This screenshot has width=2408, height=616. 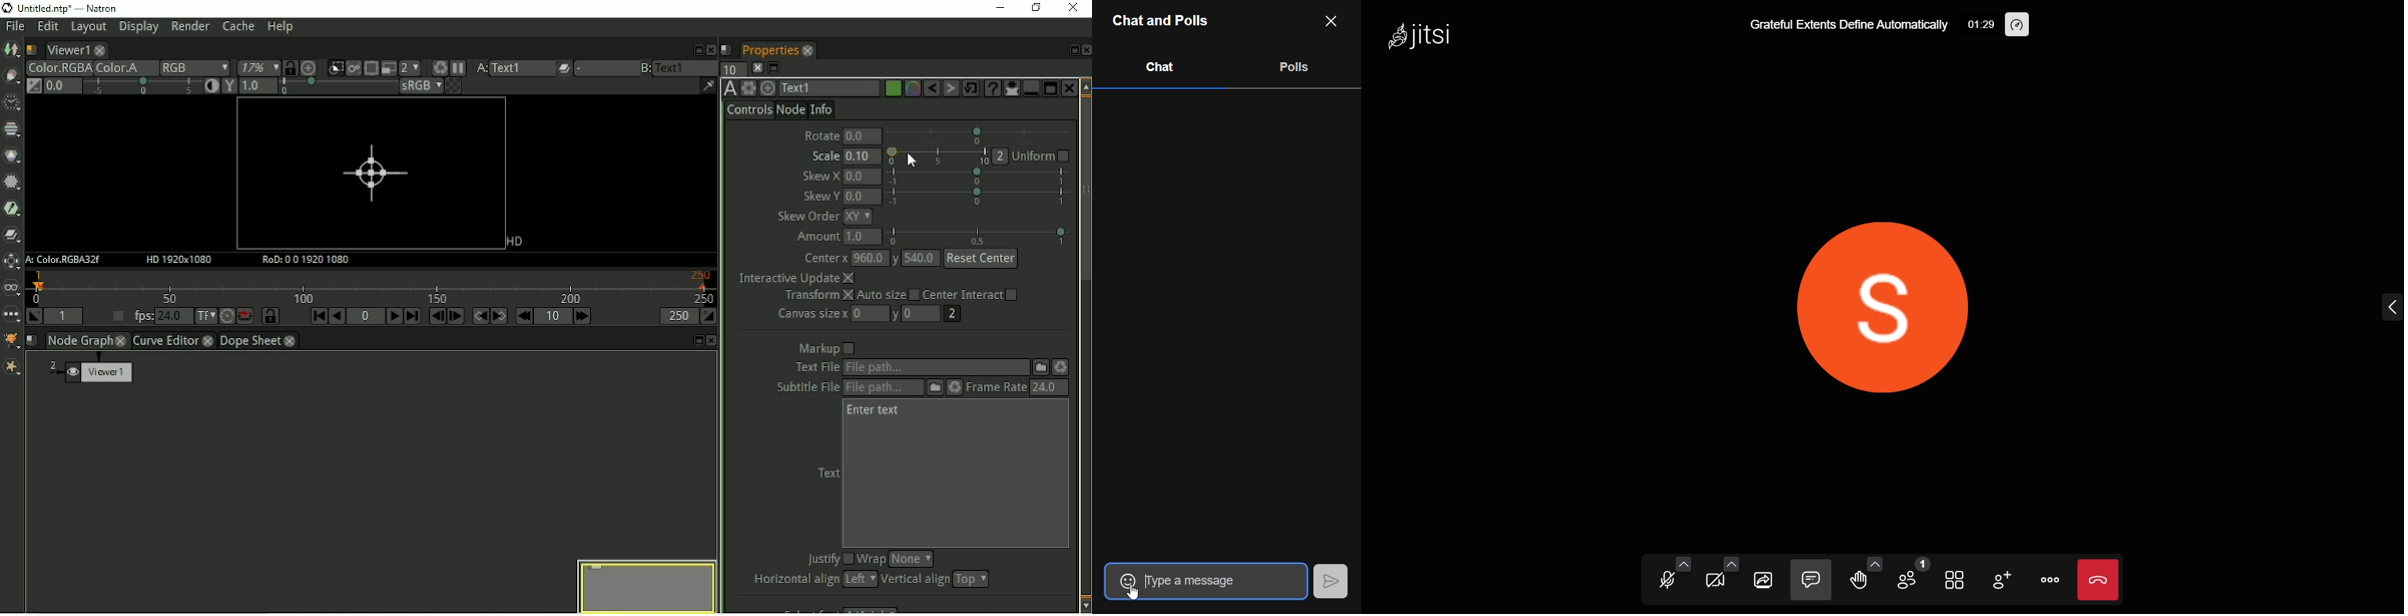 I want to click on emoji, so click(x=1126, y=579).